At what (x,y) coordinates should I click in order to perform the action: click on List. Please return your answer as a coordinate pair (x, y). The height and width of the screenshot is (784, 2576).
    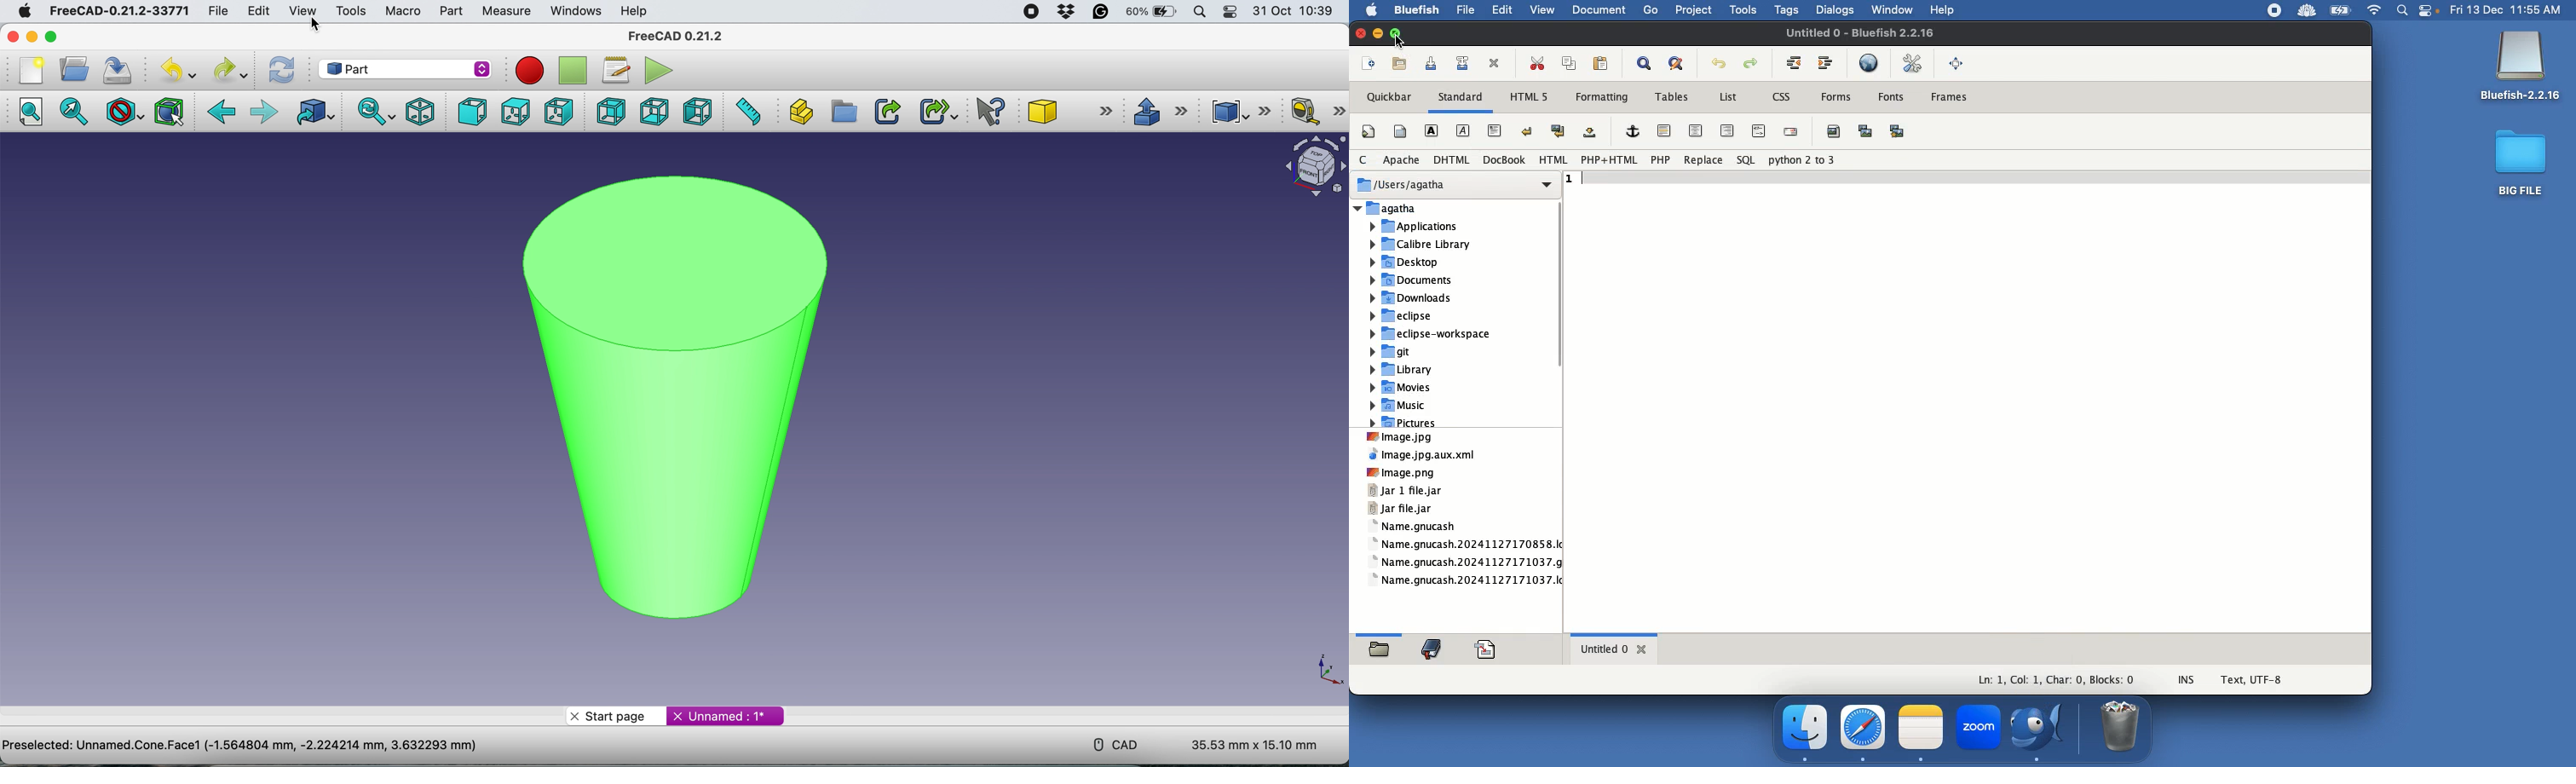
    Looking at the image, I should click on (1726, 97).